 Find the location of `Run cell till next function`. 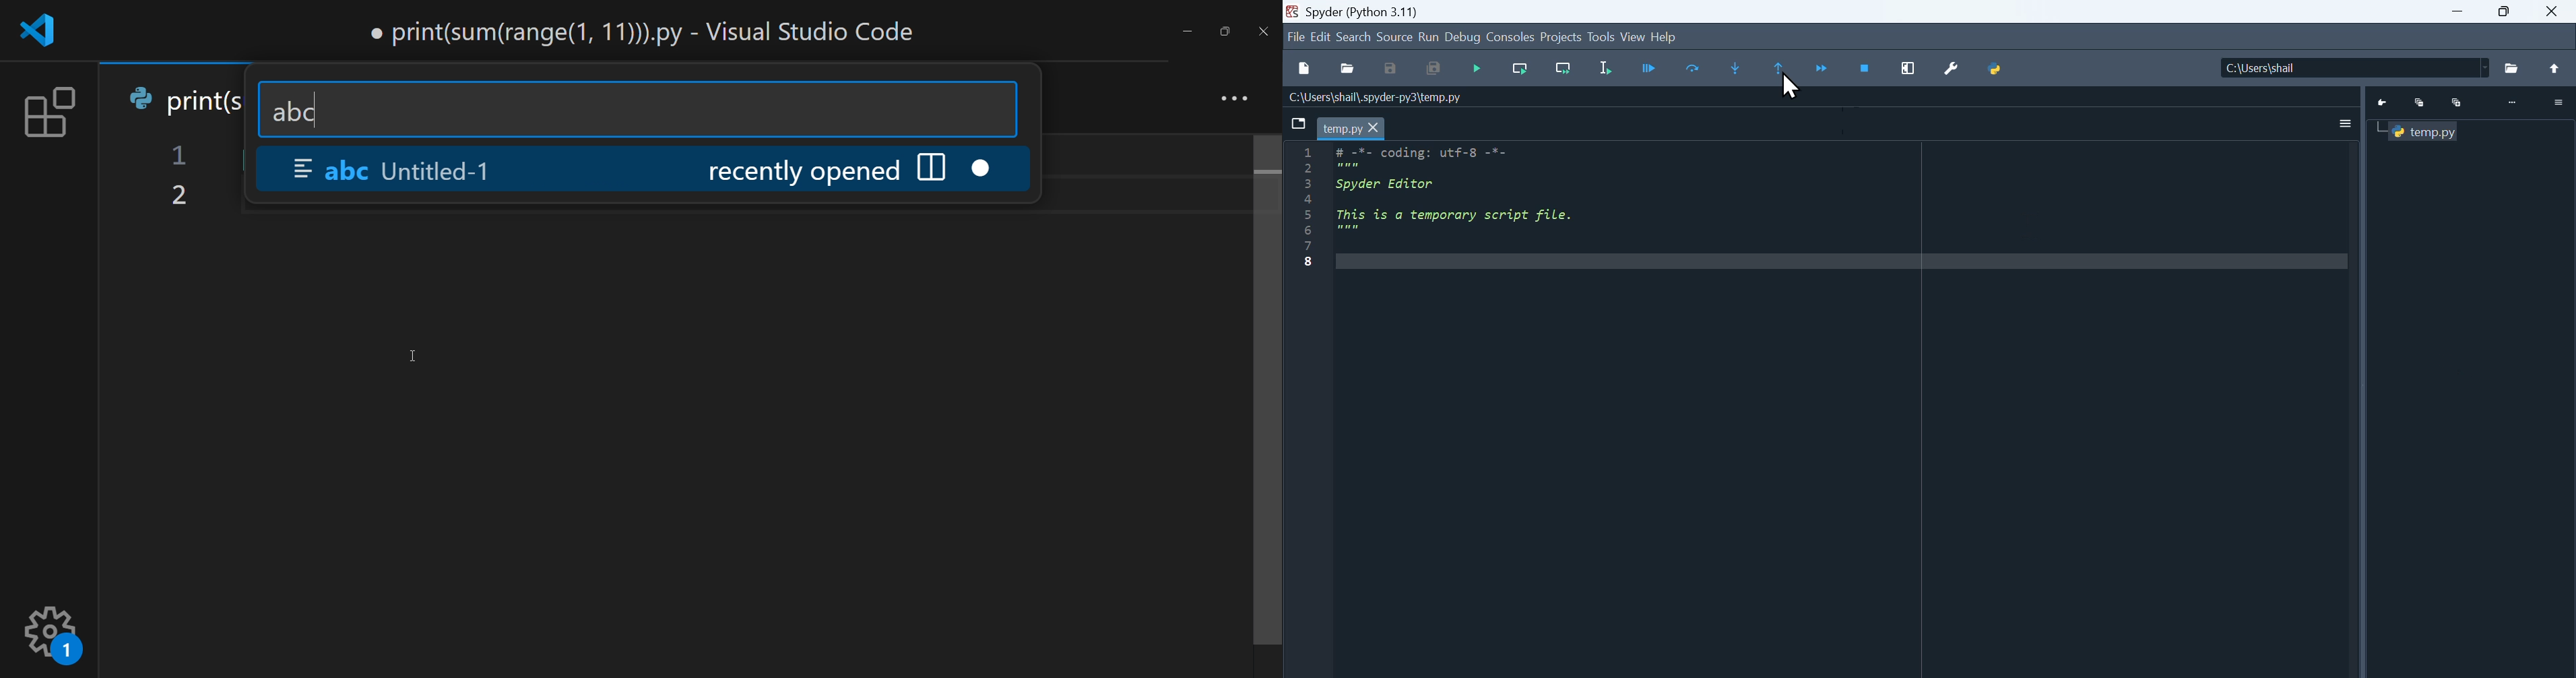

Run cell till next function is located at coordinates (1564, 69).